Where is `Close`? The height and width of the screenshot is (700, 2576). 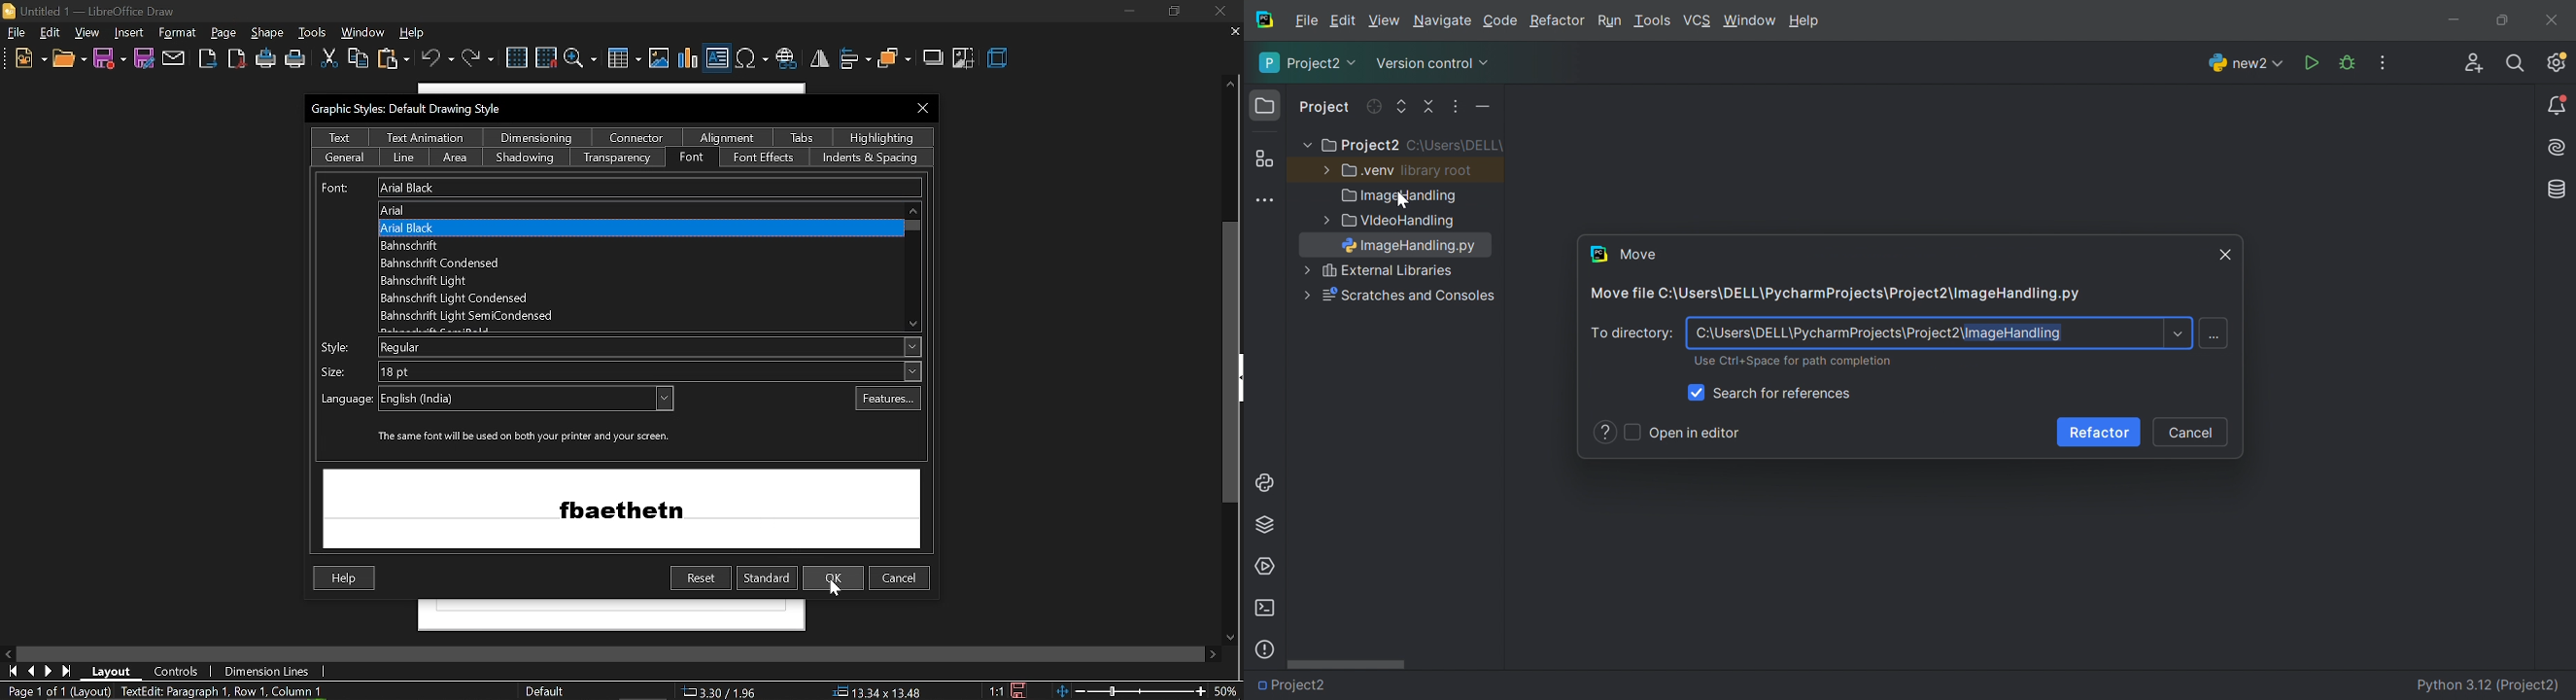
Close is located at coordinates (2227, 256).